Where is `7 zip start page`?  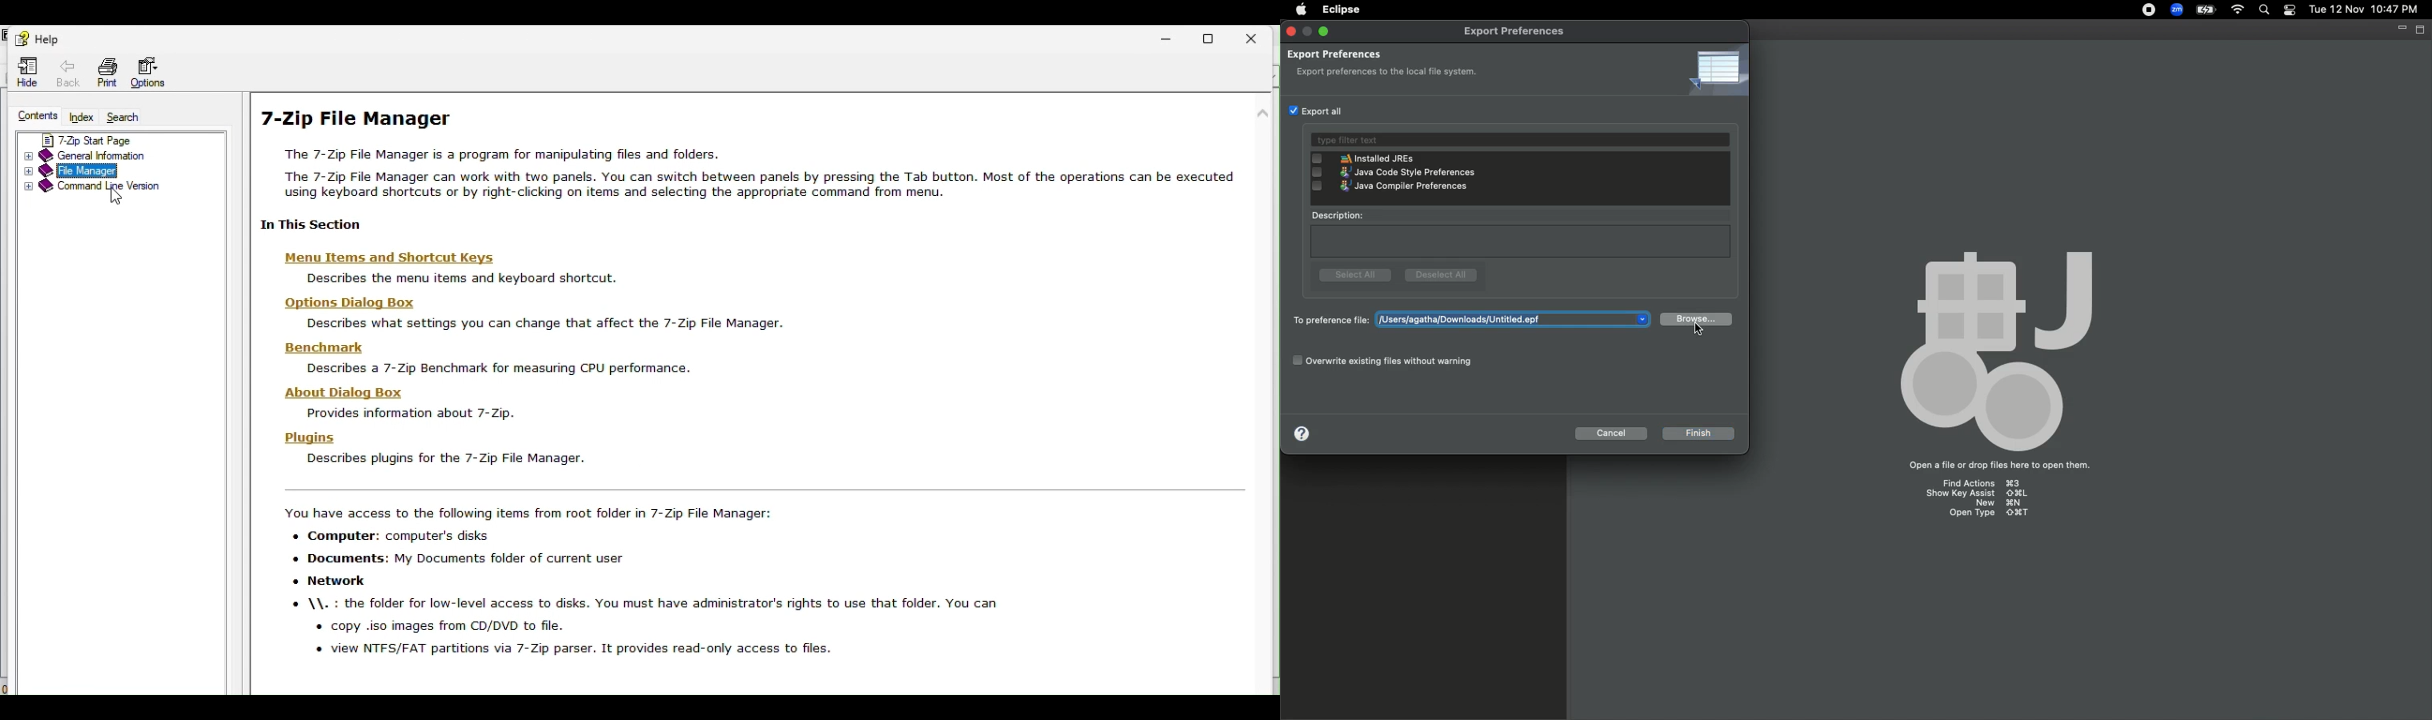 7 zip start page is located at coordinates (103, 138).